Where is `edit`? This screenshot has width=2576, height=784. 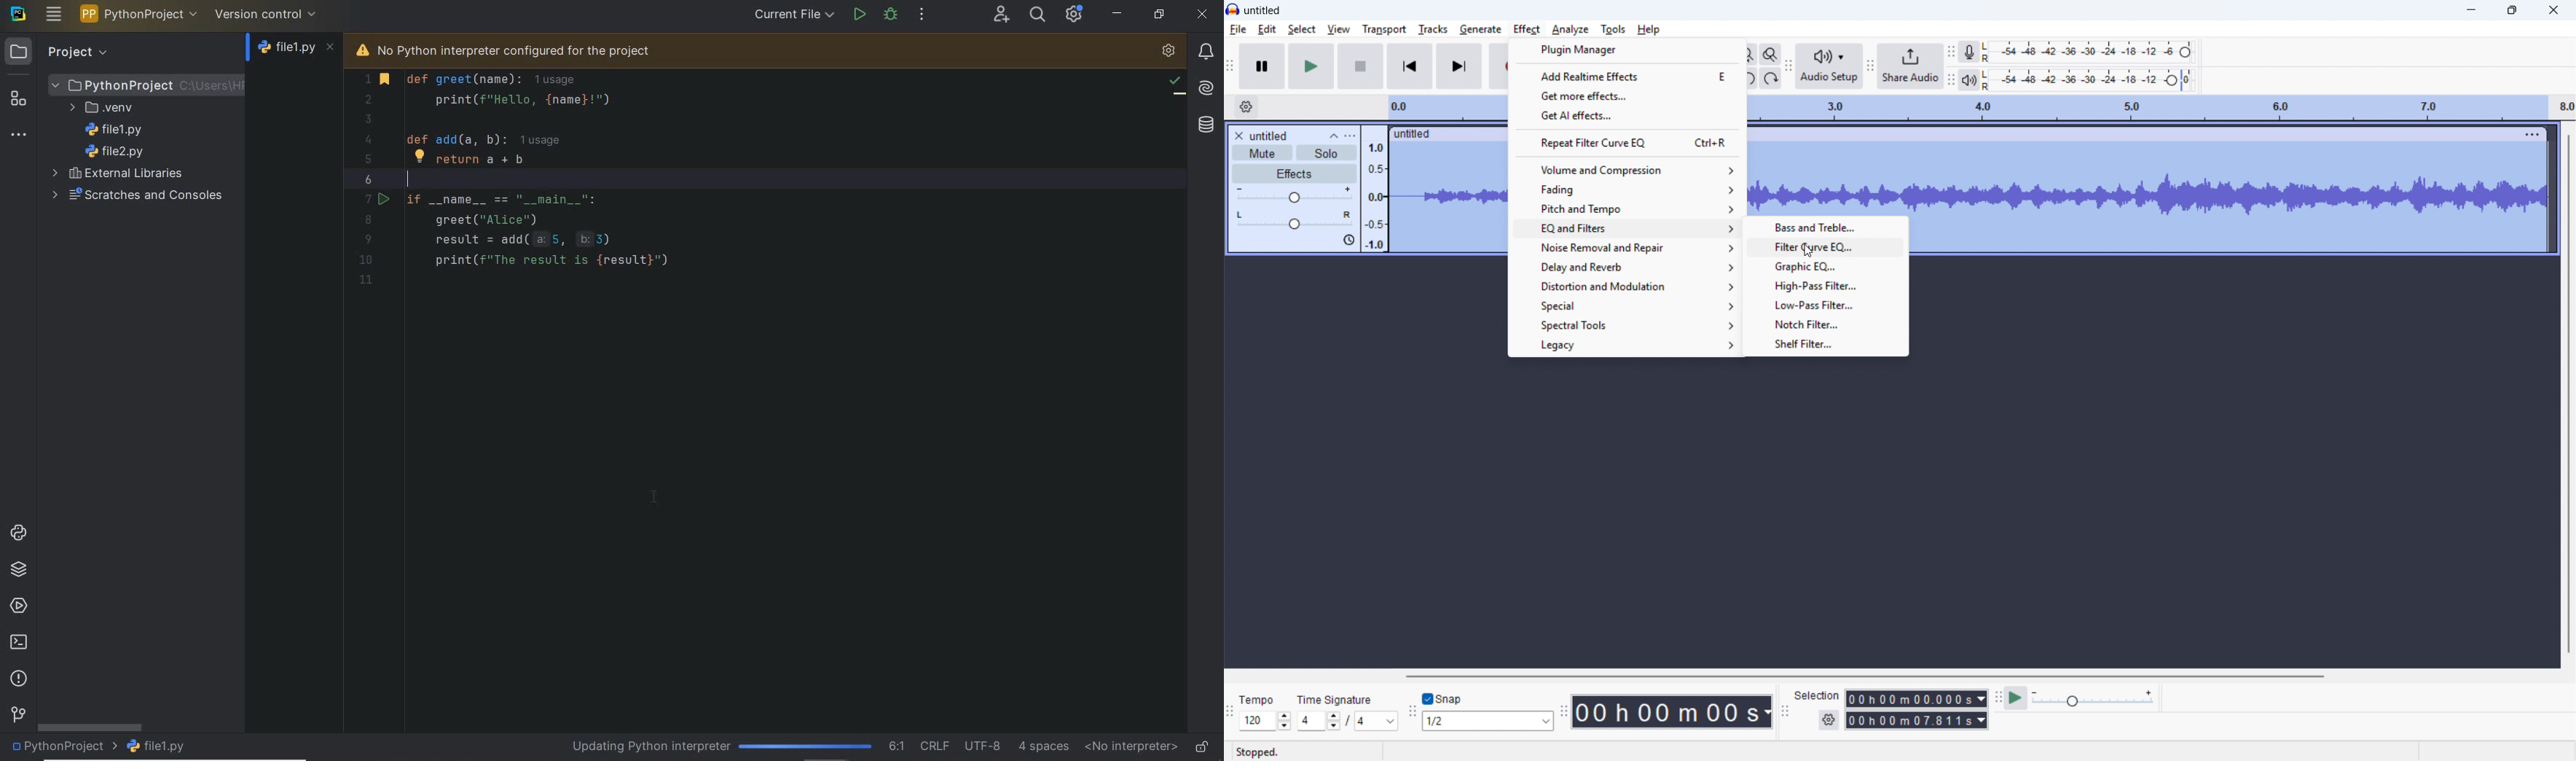 edit is located at coordinates (1267, 30).